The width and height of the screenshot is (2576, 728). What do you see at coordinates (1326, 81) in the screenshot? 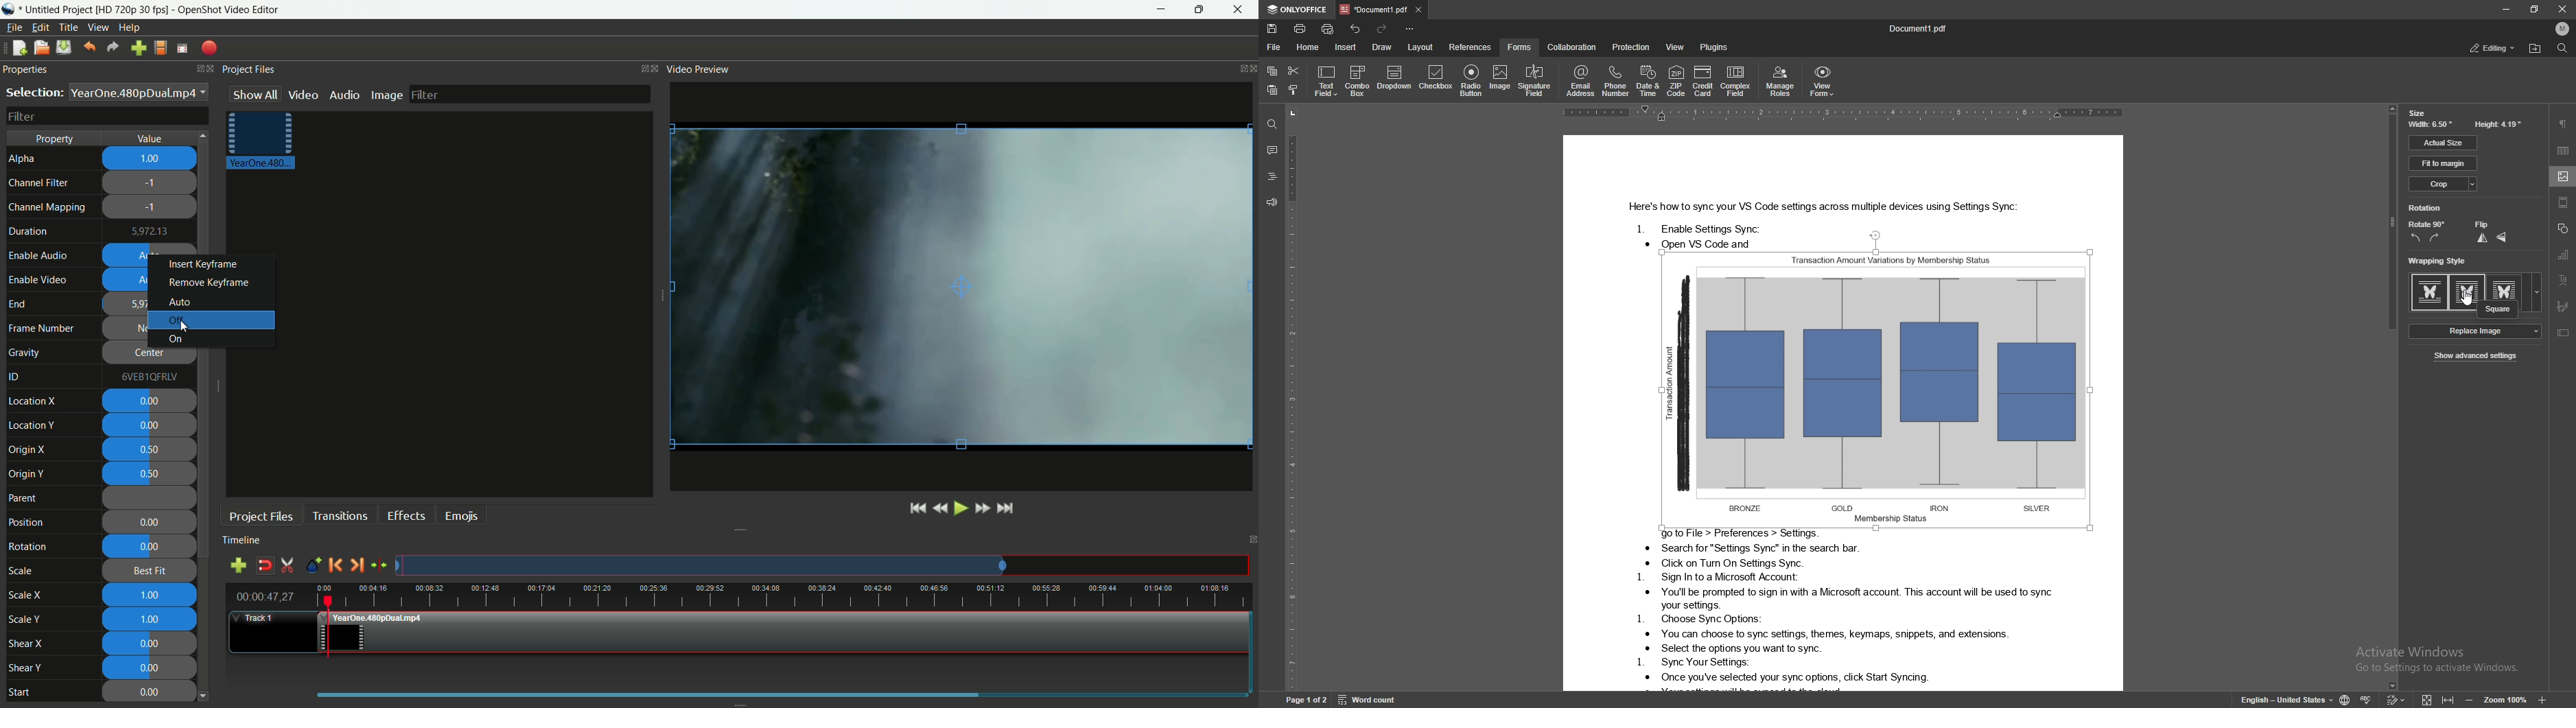
I see `text field` at bounding box center [1326, 81].